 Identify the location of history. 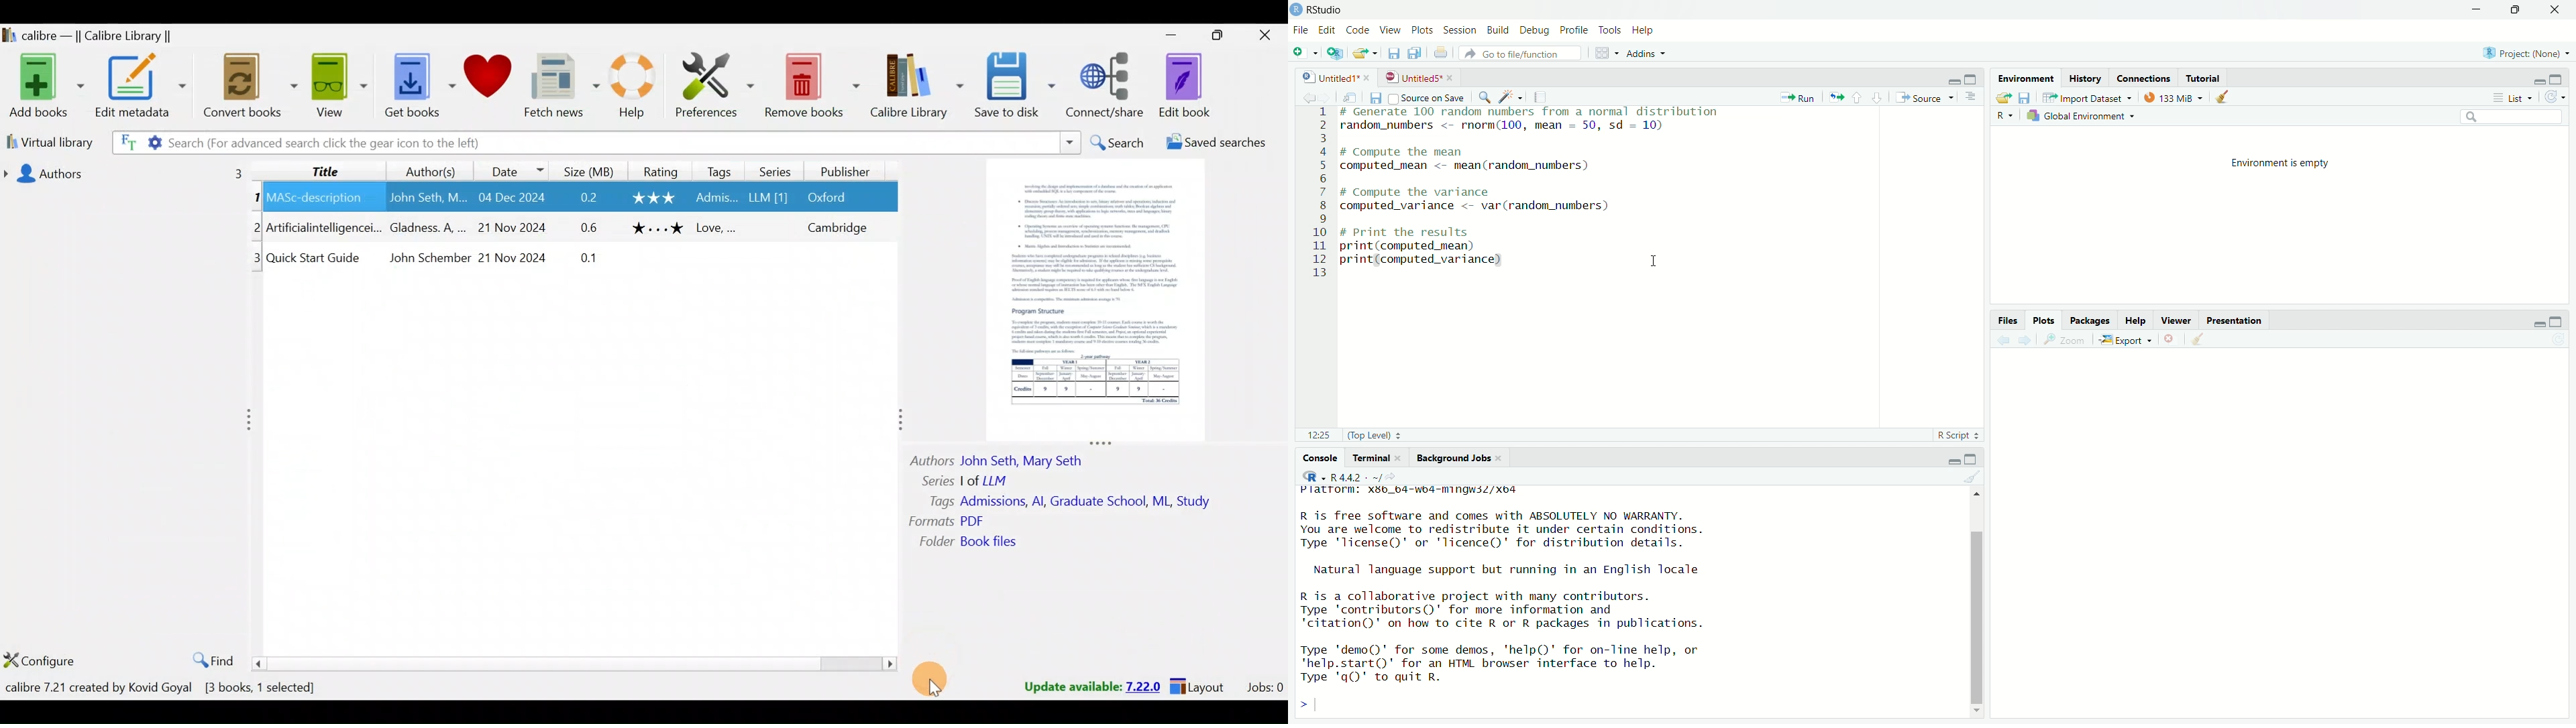
(2088, 77).